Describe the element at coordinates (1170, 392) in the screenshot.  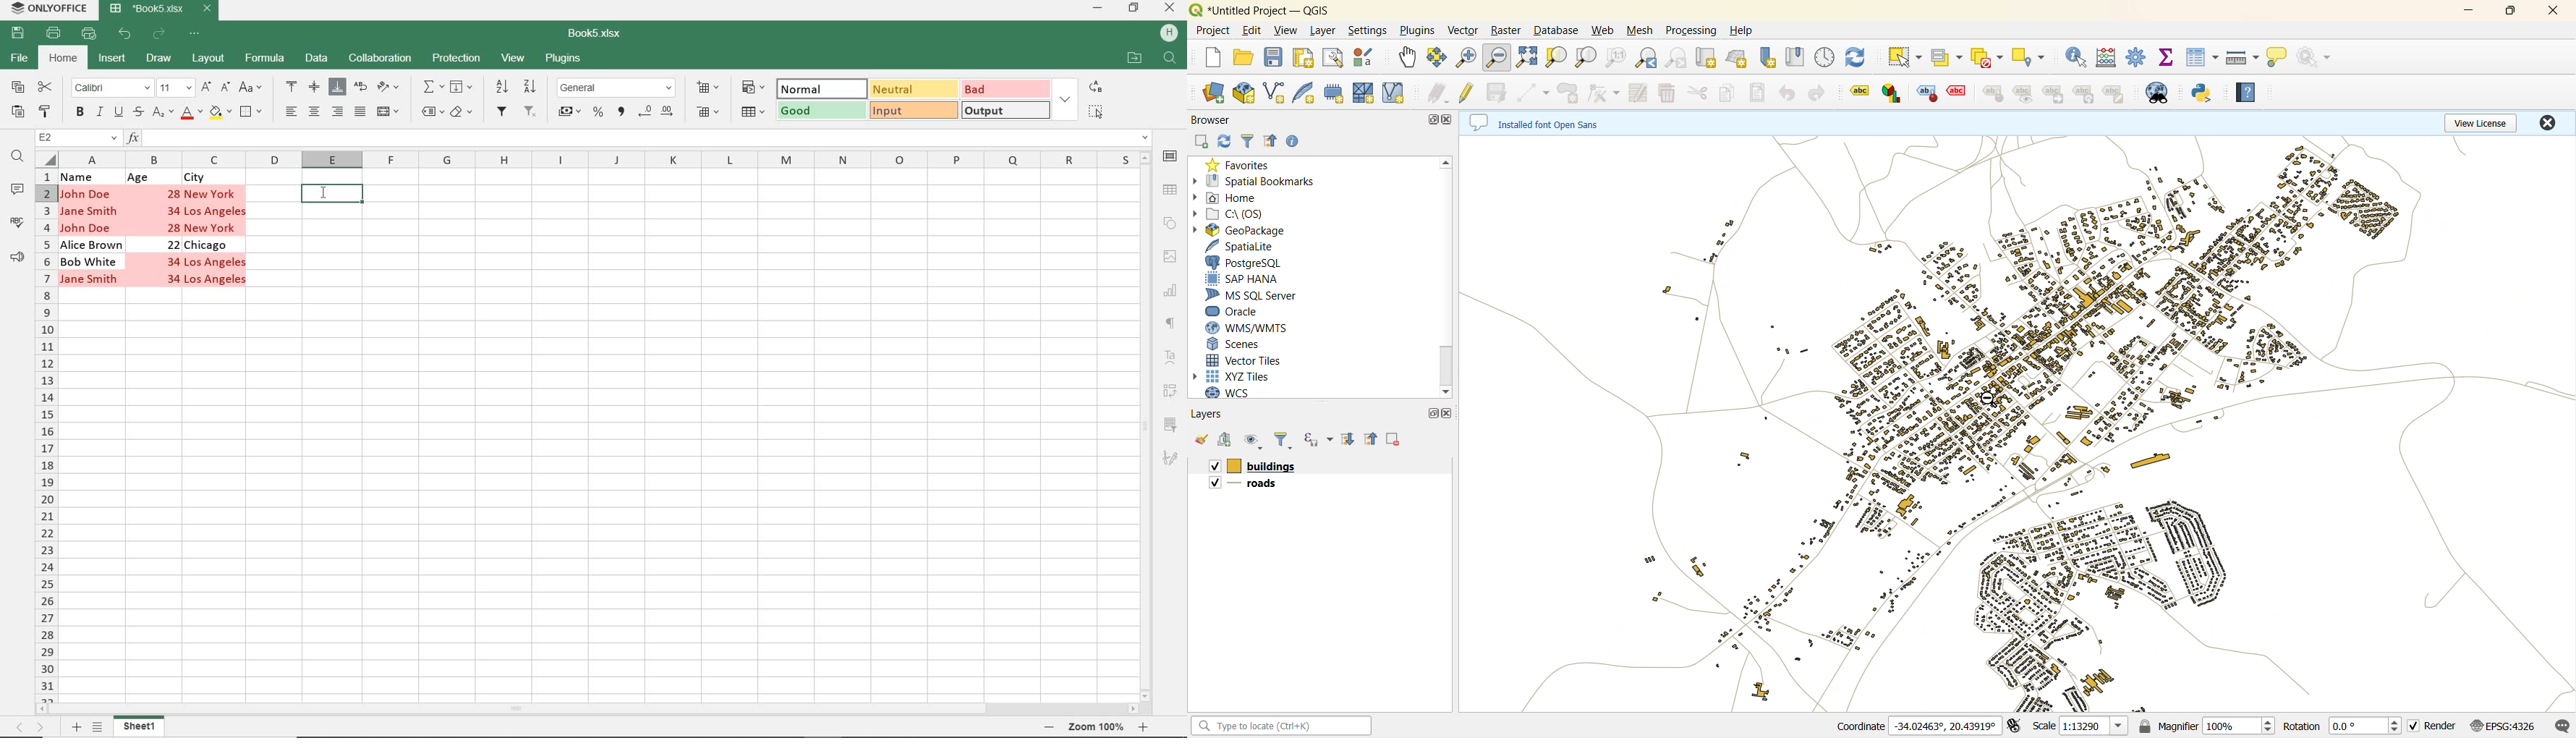
I see `PIVOT TABLE` at that location.